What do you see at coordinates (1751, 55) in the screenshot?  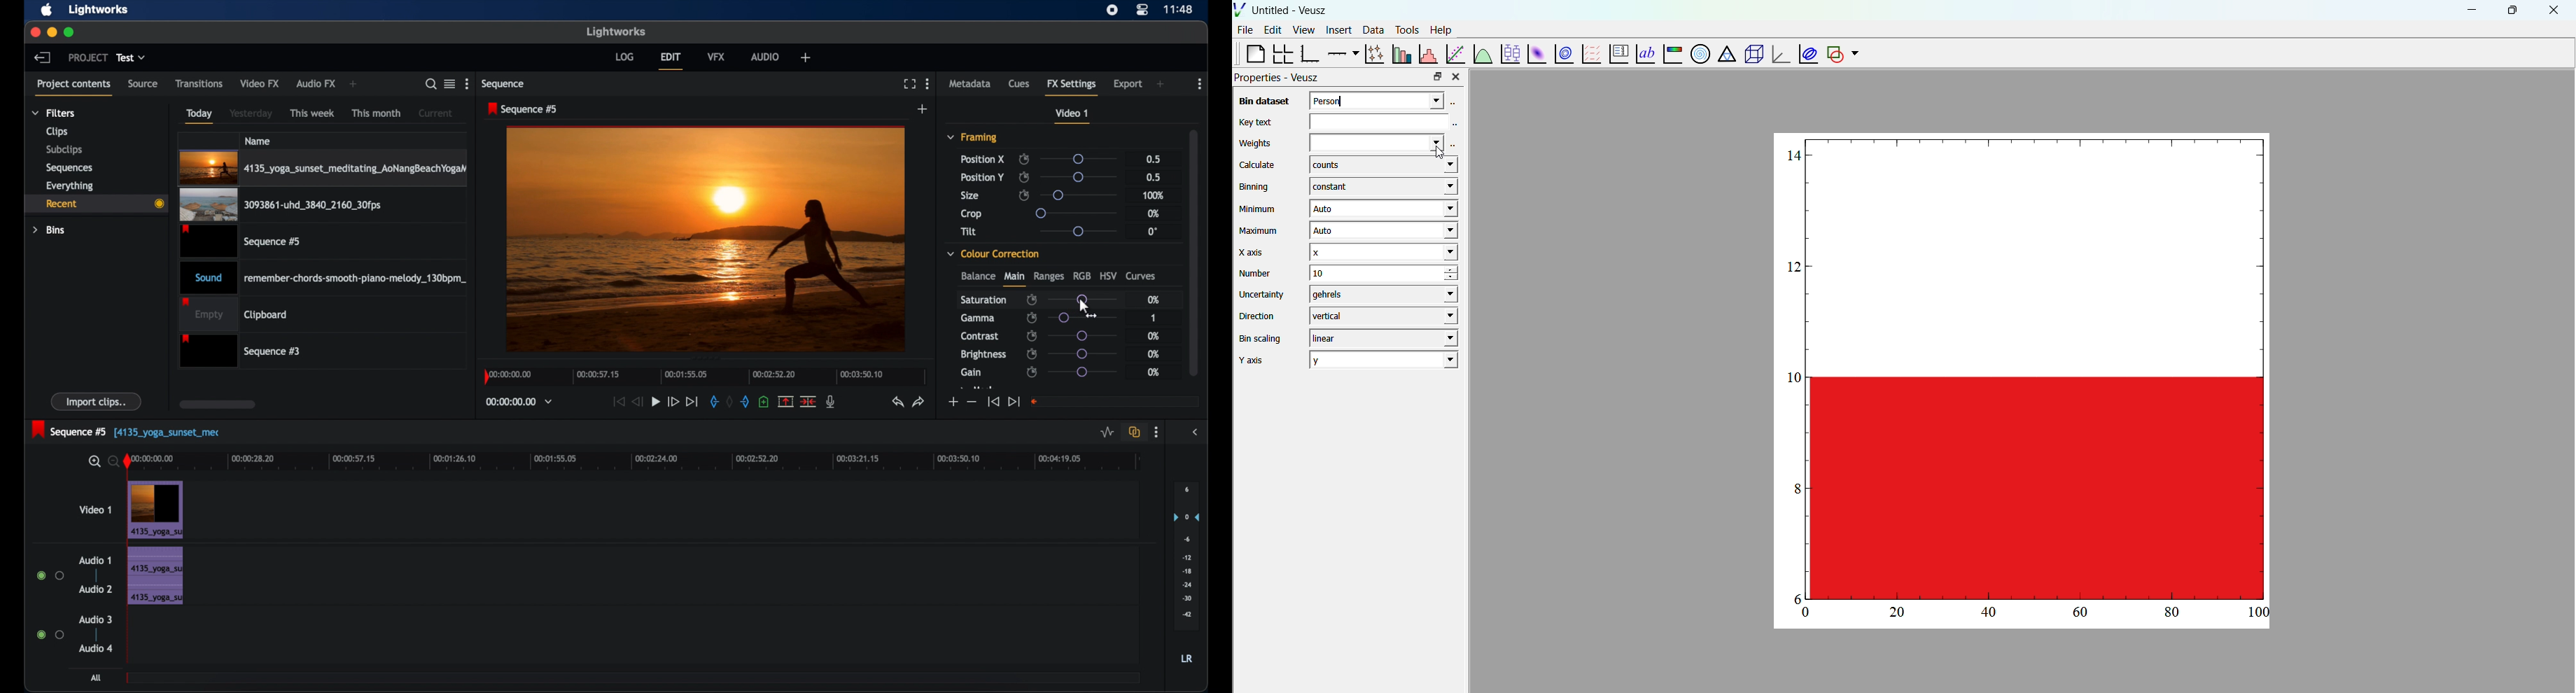 I see `3d scene` at bounding box center [1751, 55].